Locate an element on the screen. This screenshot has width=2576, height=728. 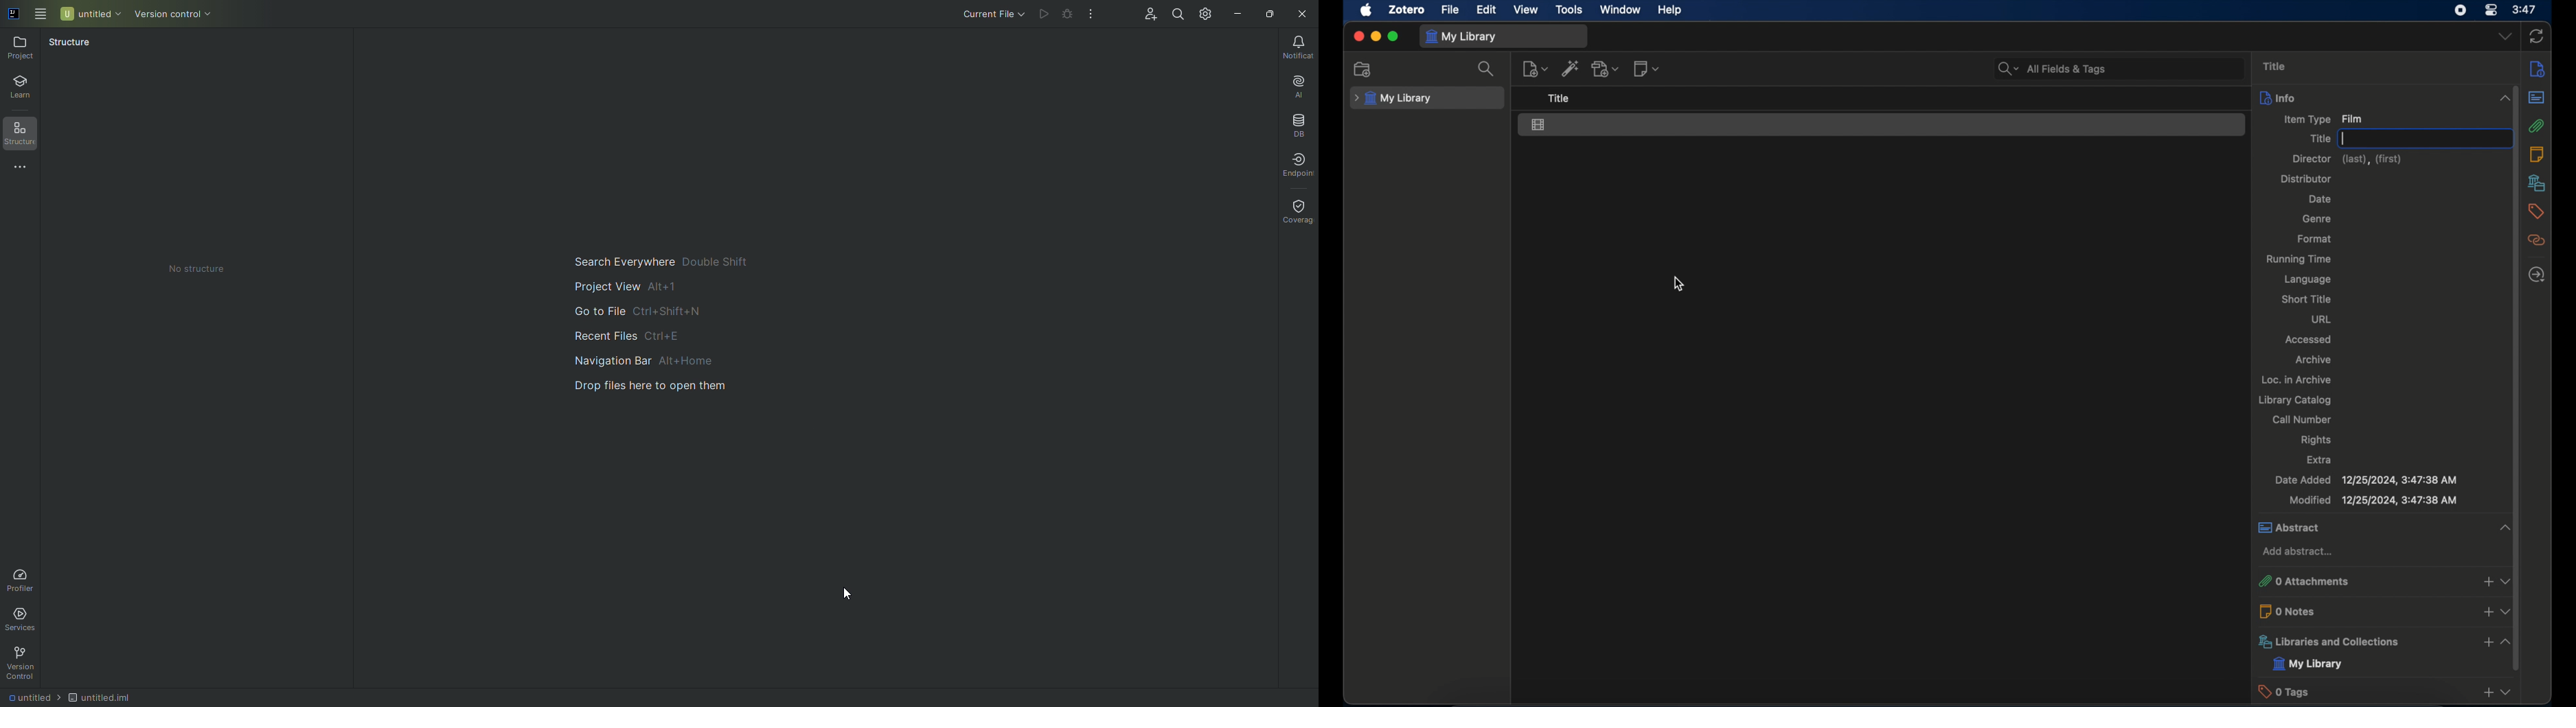
screen recorder is located at coordinates (2461, 10).